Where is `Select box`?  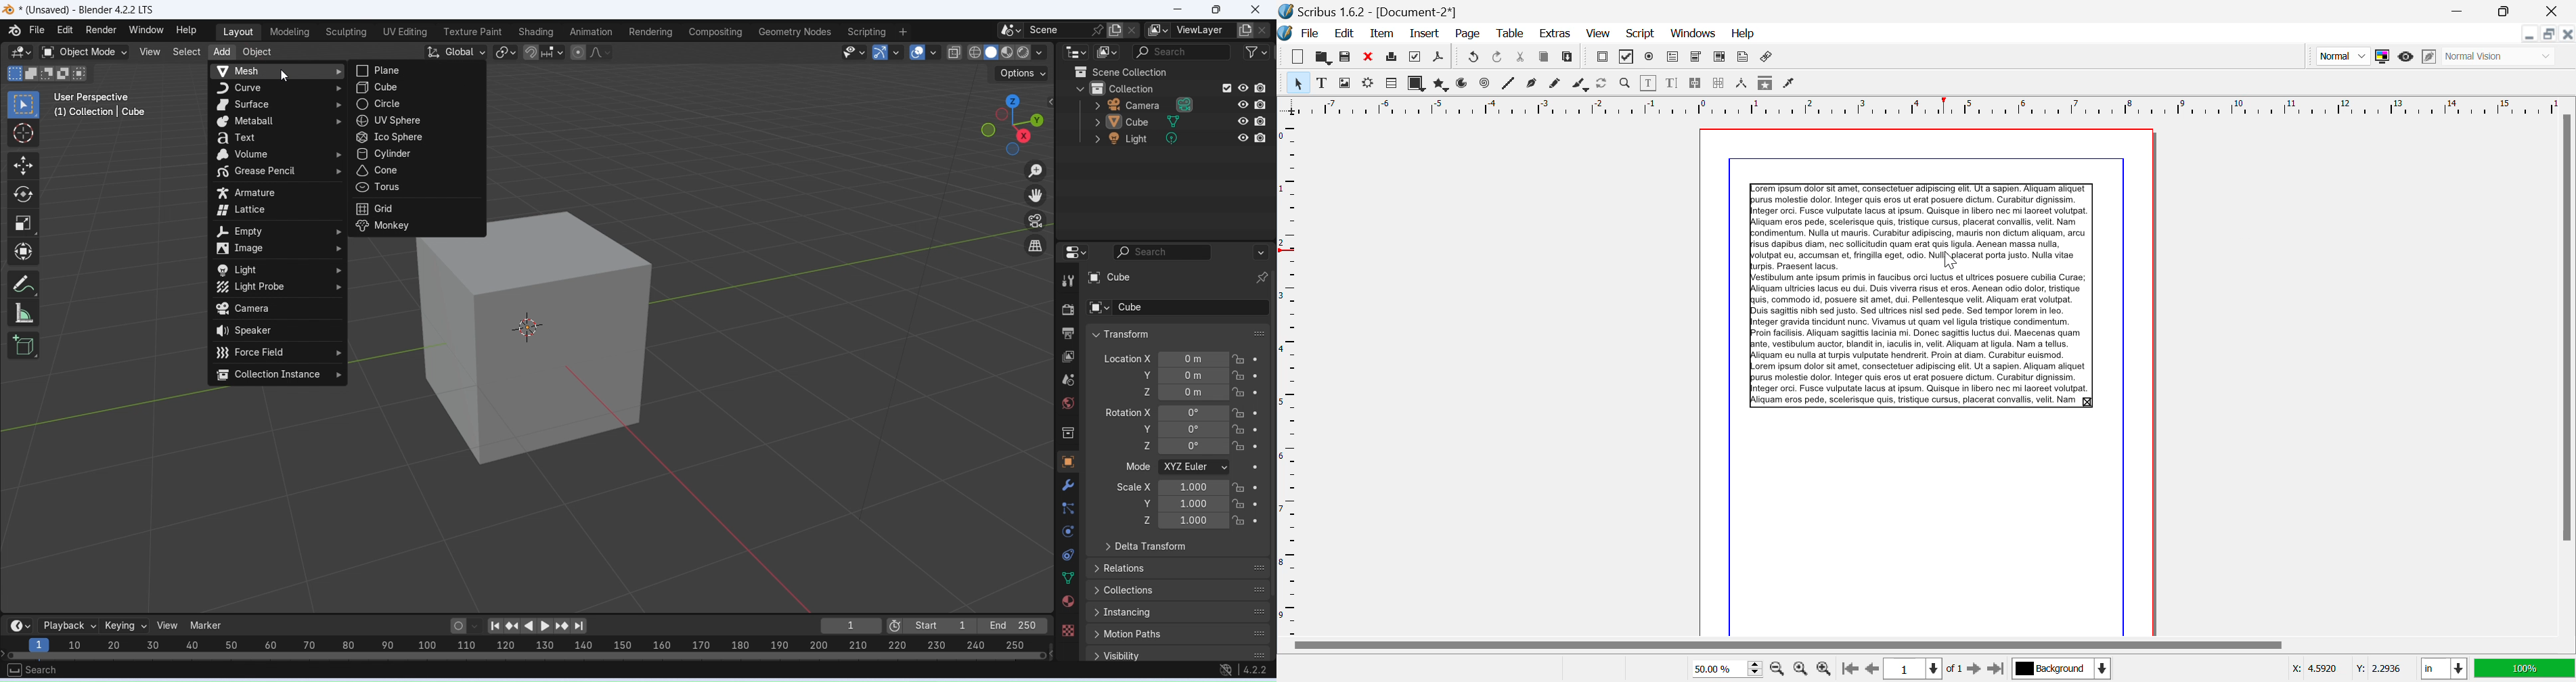
Select box is located at coordinates (24, 105).